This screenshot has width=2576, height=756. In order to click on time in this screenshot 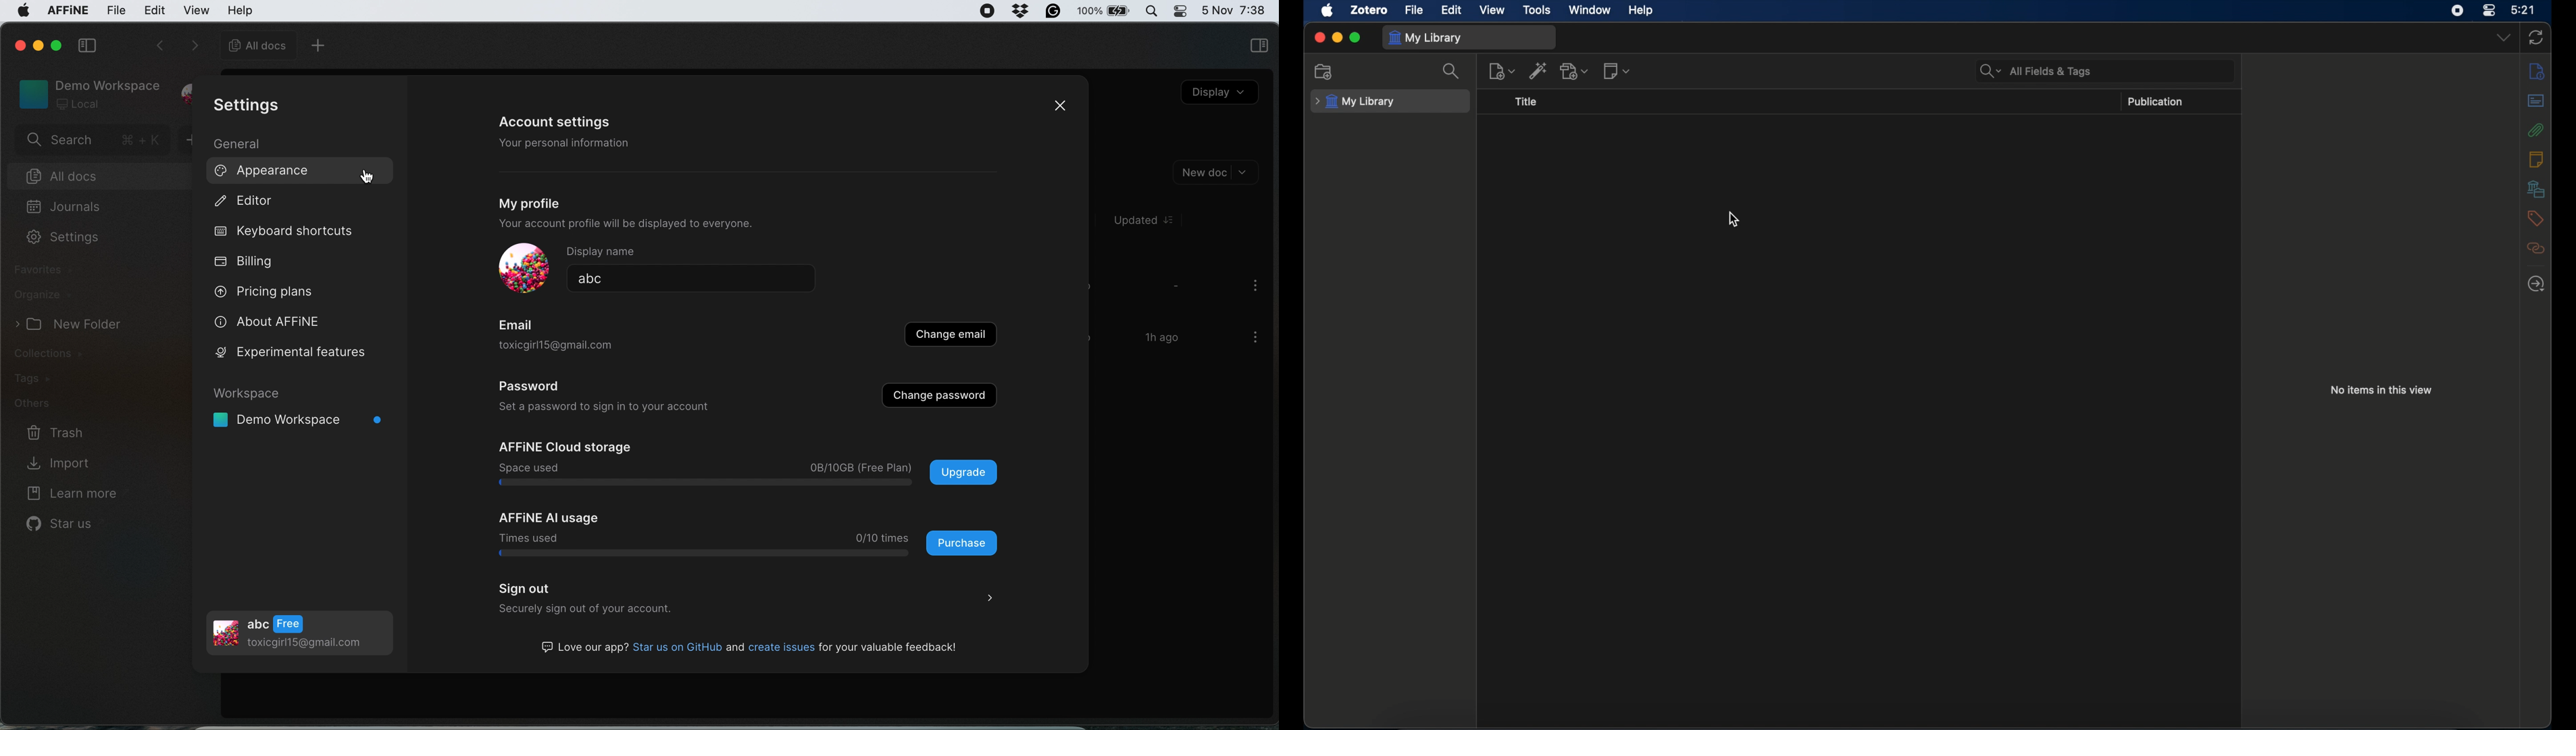, I will do `click(2523, 10)`.